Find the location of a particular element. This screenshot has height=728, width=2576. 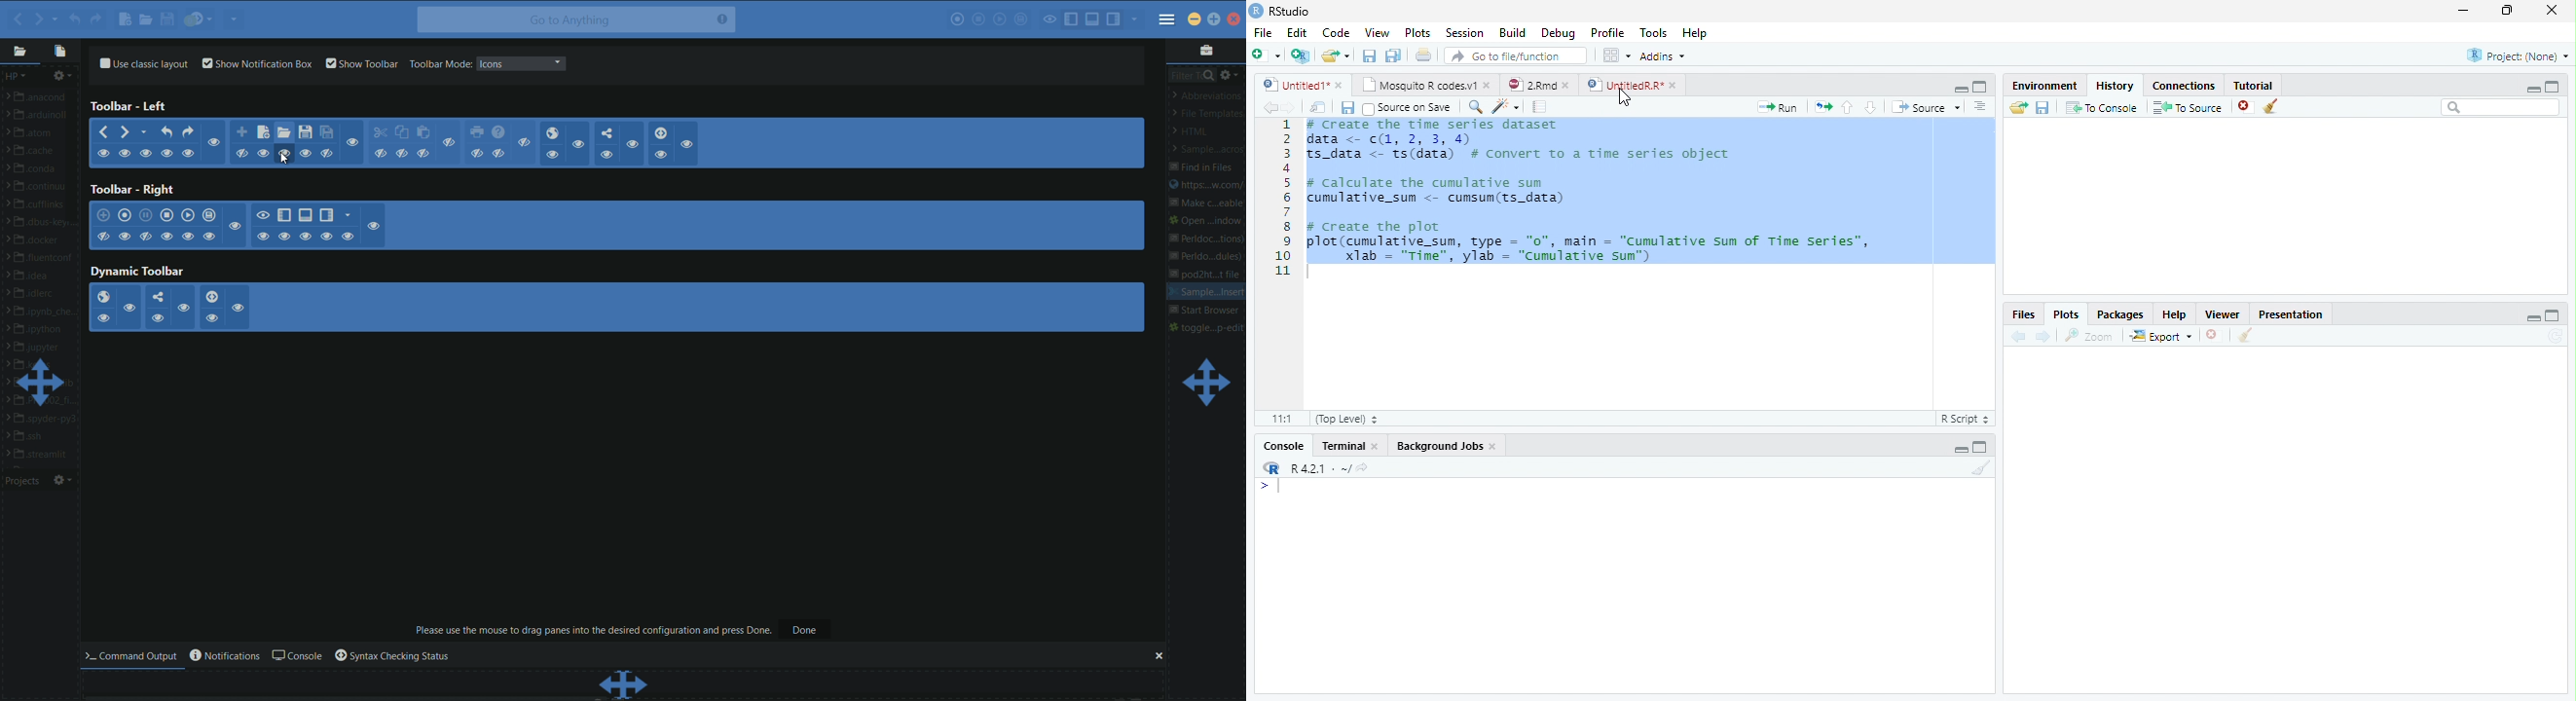

show specific tab/sidebar is located at coordinates (1136, 19).